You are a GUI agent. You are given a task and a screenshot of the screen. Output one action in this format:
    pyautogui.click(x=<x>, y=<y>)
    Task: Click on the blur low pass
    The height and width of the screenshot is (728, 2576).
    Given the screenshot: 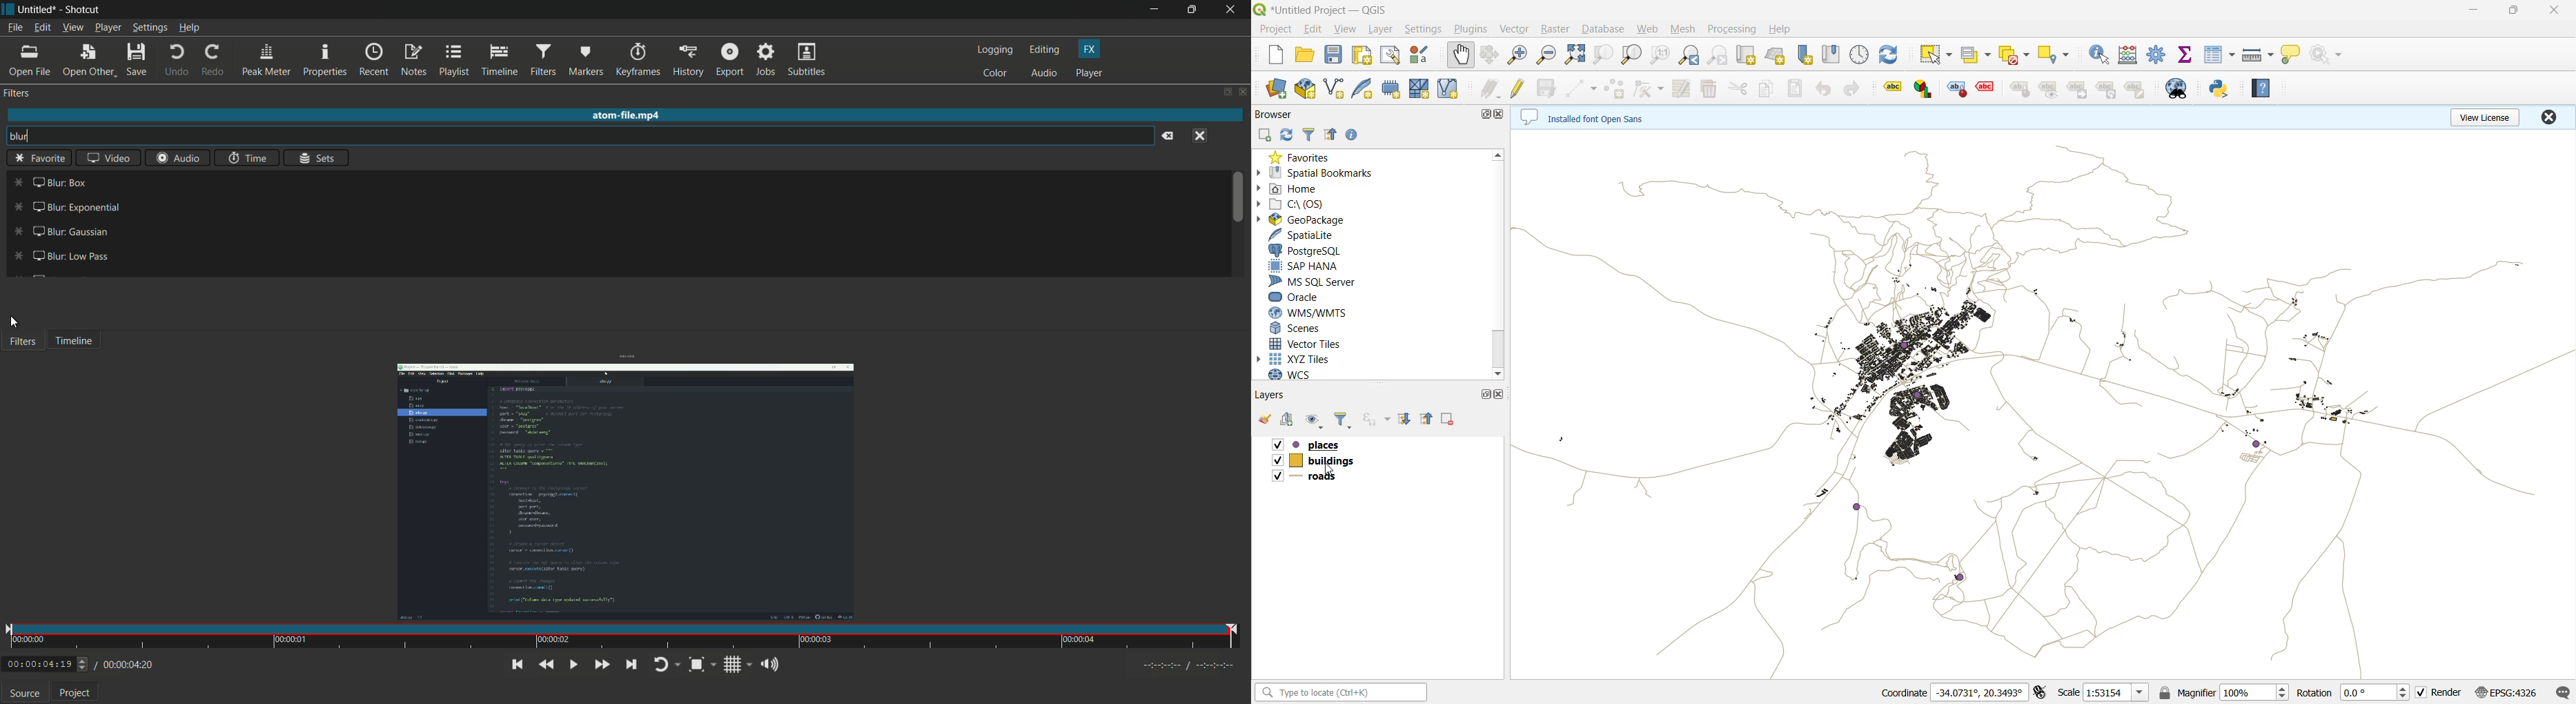 What is the action you would take?
    pyautogui.click(x=62, y=254)
    